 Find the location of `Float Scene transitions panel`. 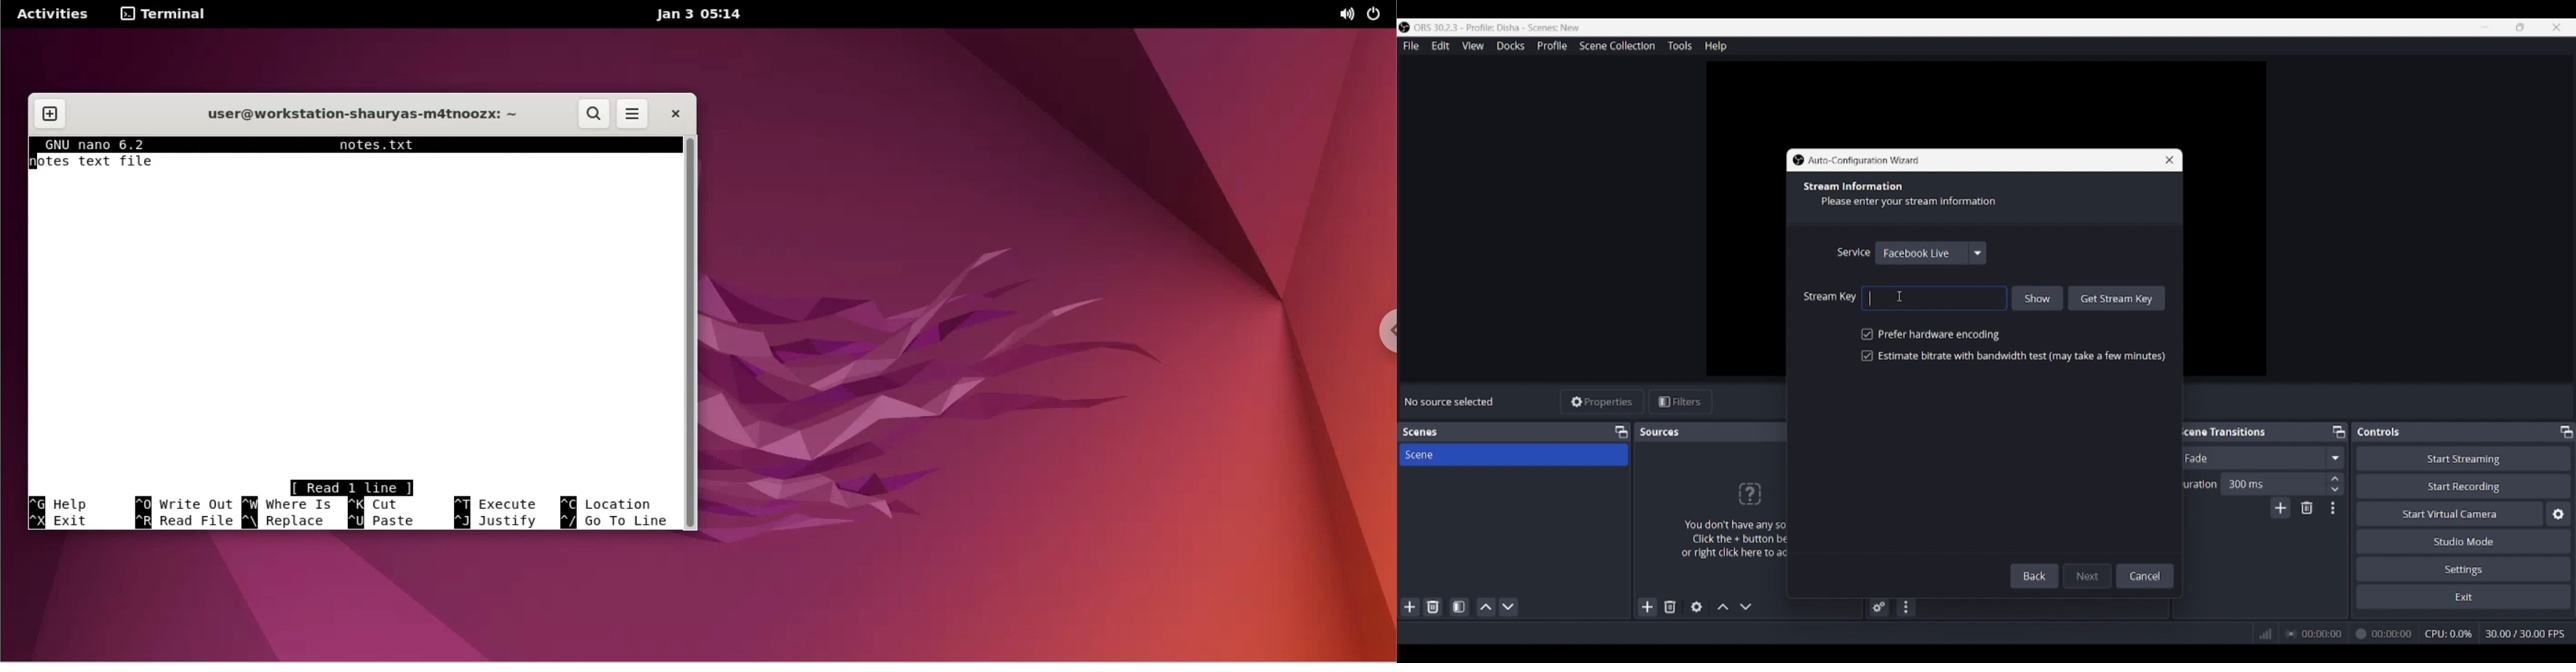

Float Scene transitions panel is located at coordinates (2339, 432).